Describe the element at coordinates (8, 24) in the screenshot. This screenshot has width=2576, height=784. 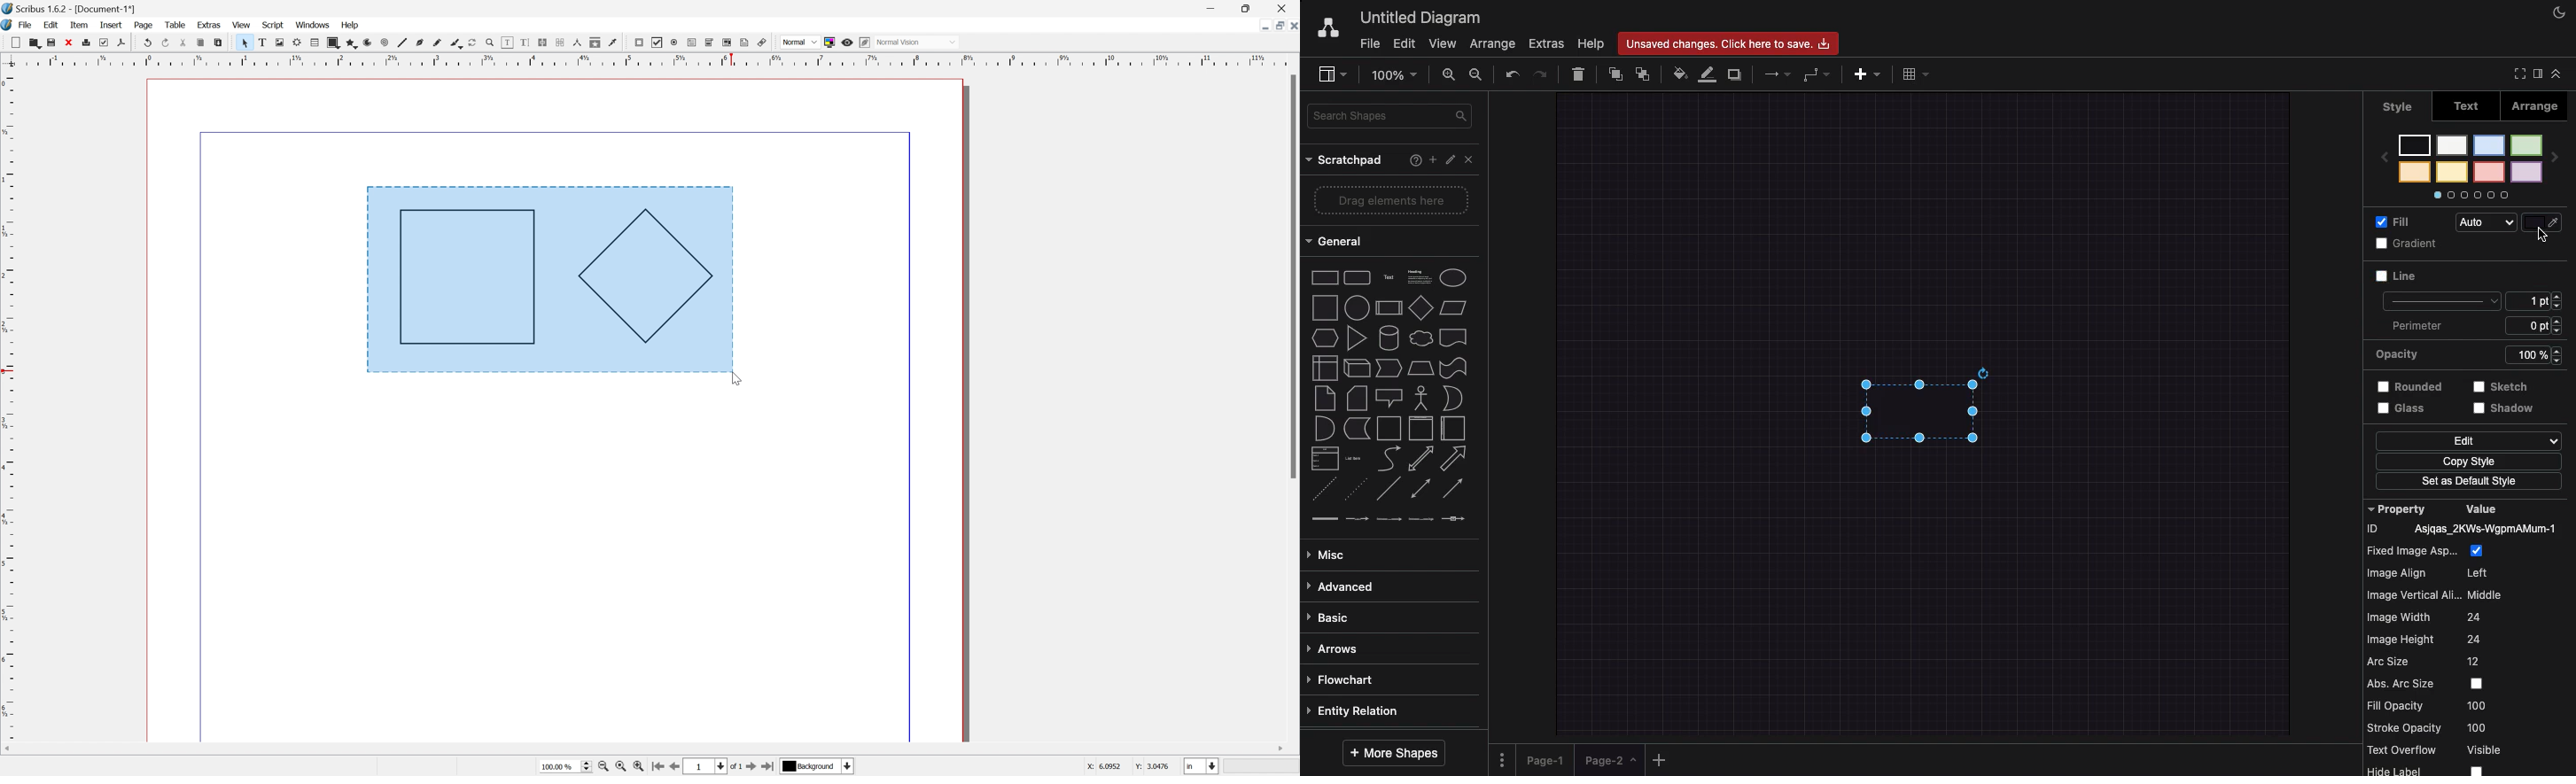
I see `application logo` at that location.